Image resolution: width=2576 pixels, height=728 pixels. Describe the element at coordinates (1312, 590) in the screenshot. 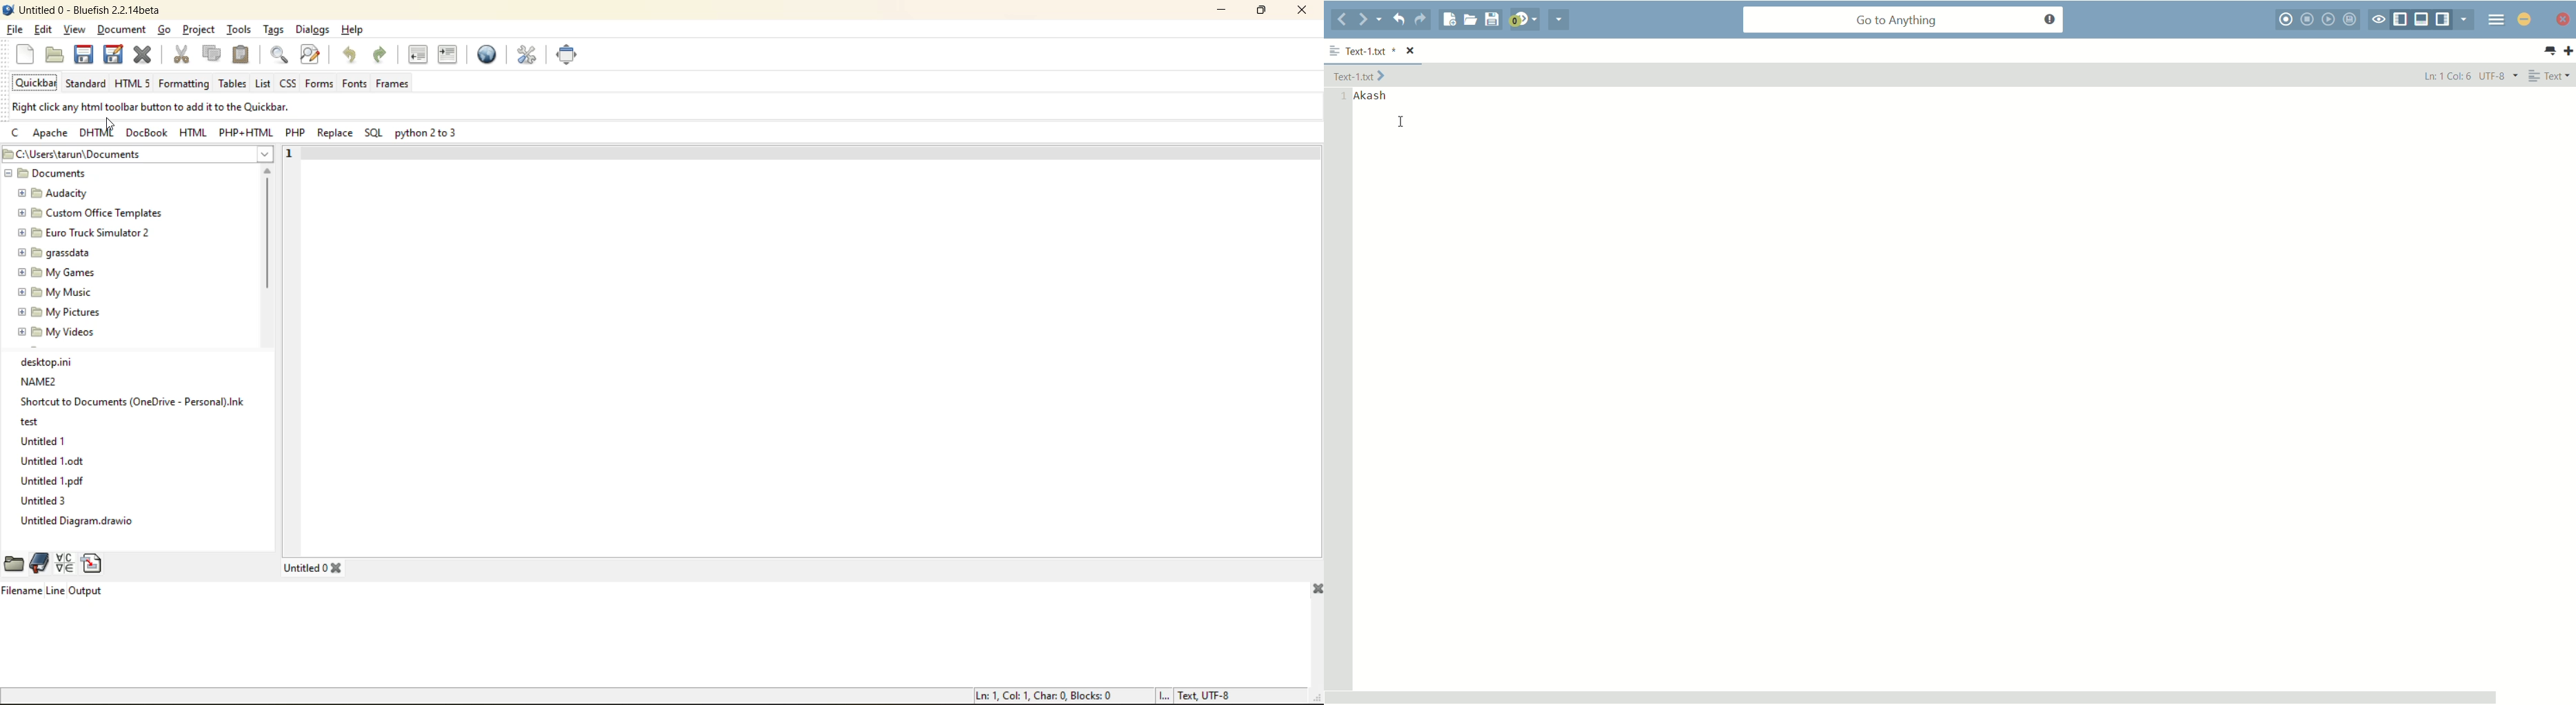

I see `close output pane` at that location.